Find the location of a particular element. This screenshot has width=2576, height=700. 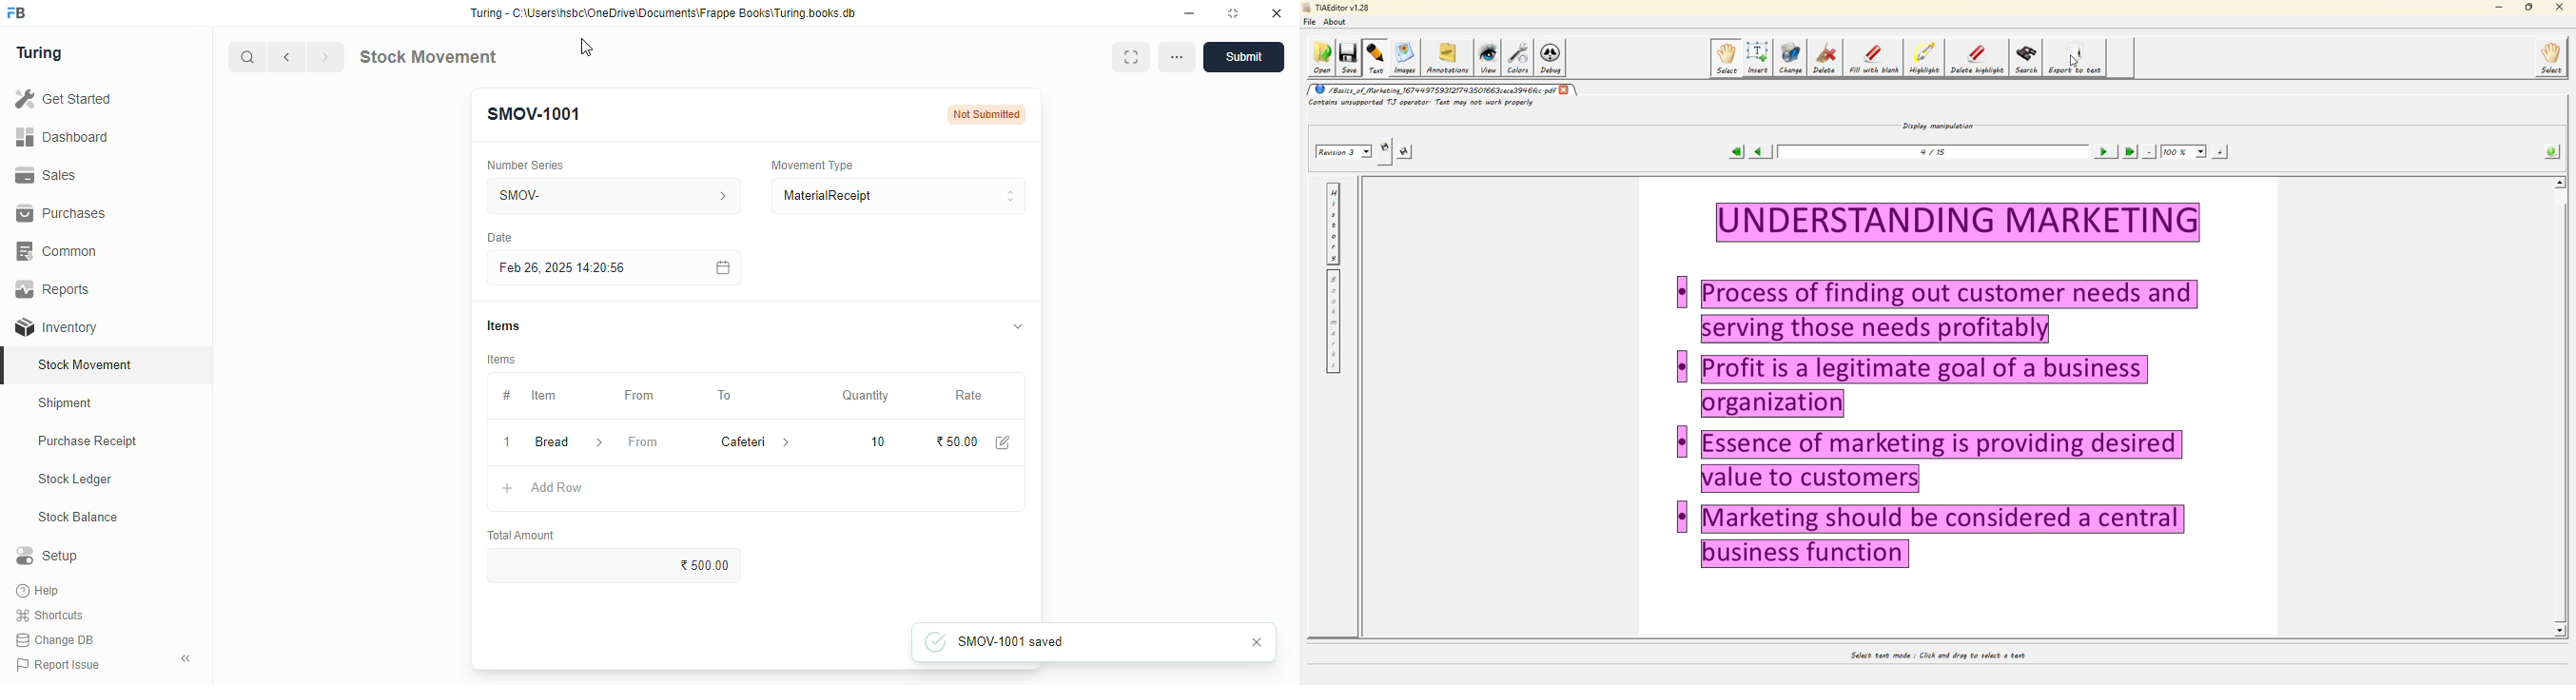

total amount is located at coordinates (522, 536).